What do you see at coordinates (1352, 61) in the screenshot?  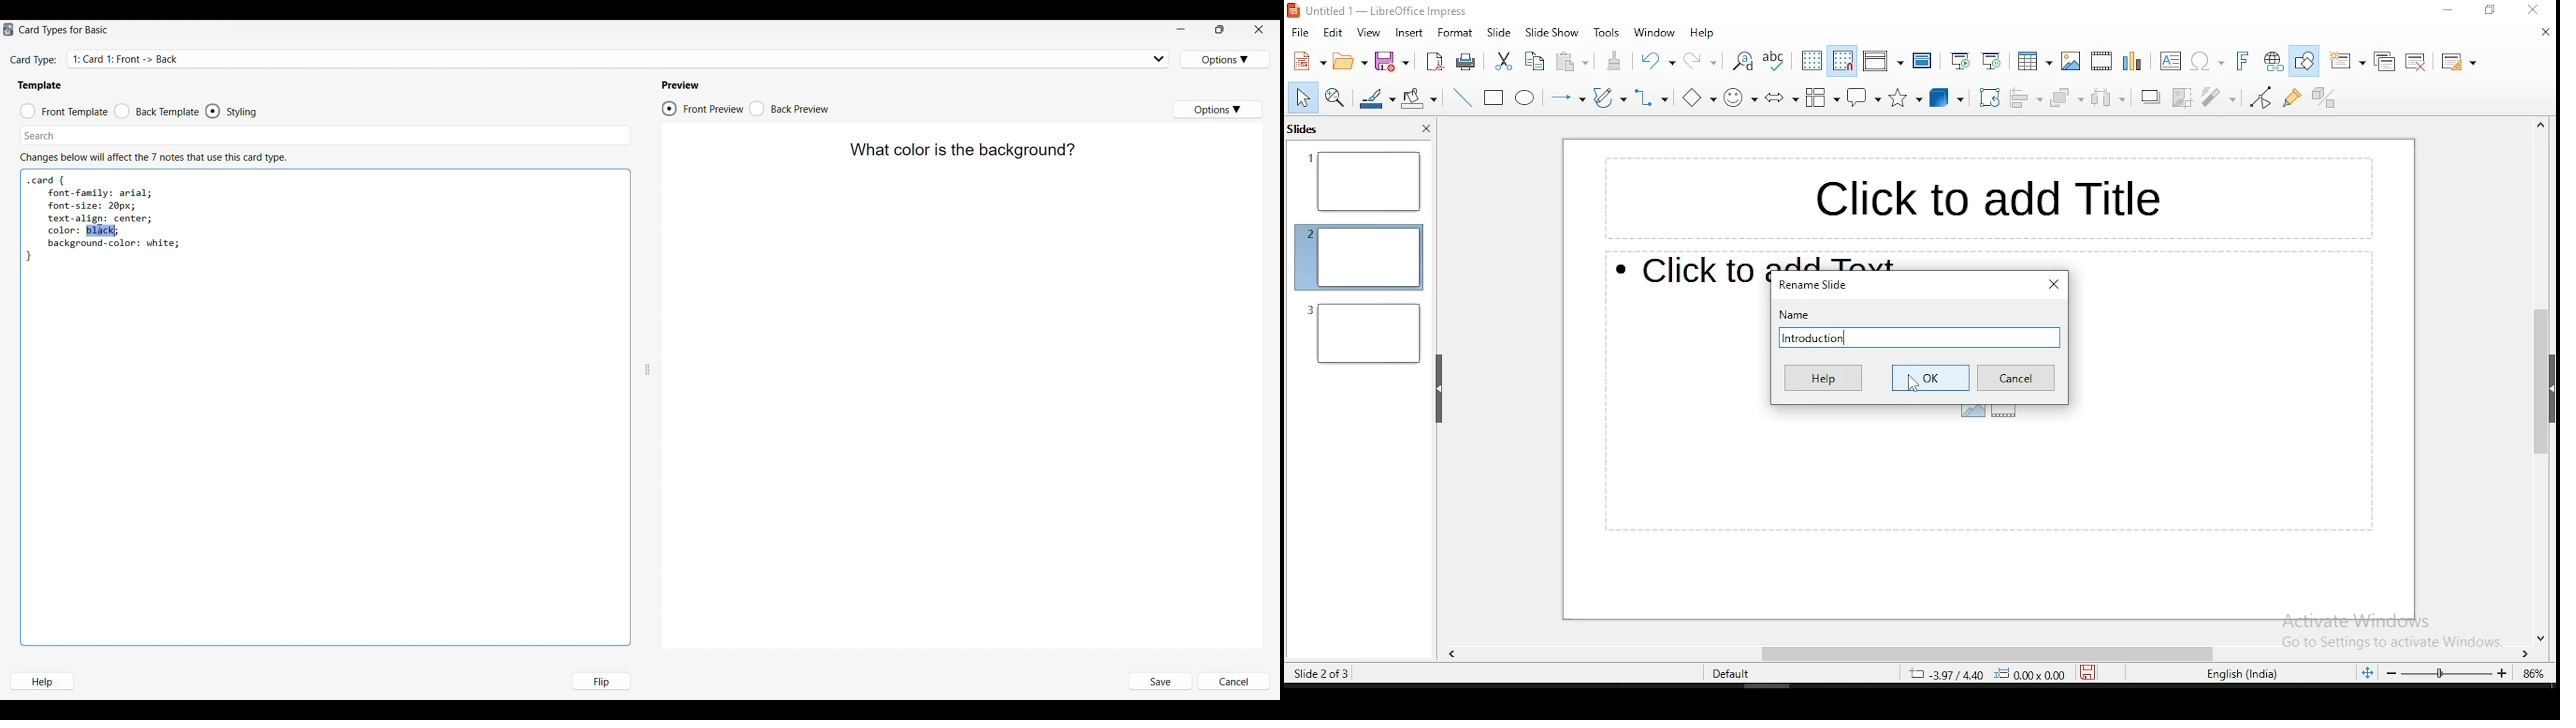 I see `open` at bounding box center [1352, 61].